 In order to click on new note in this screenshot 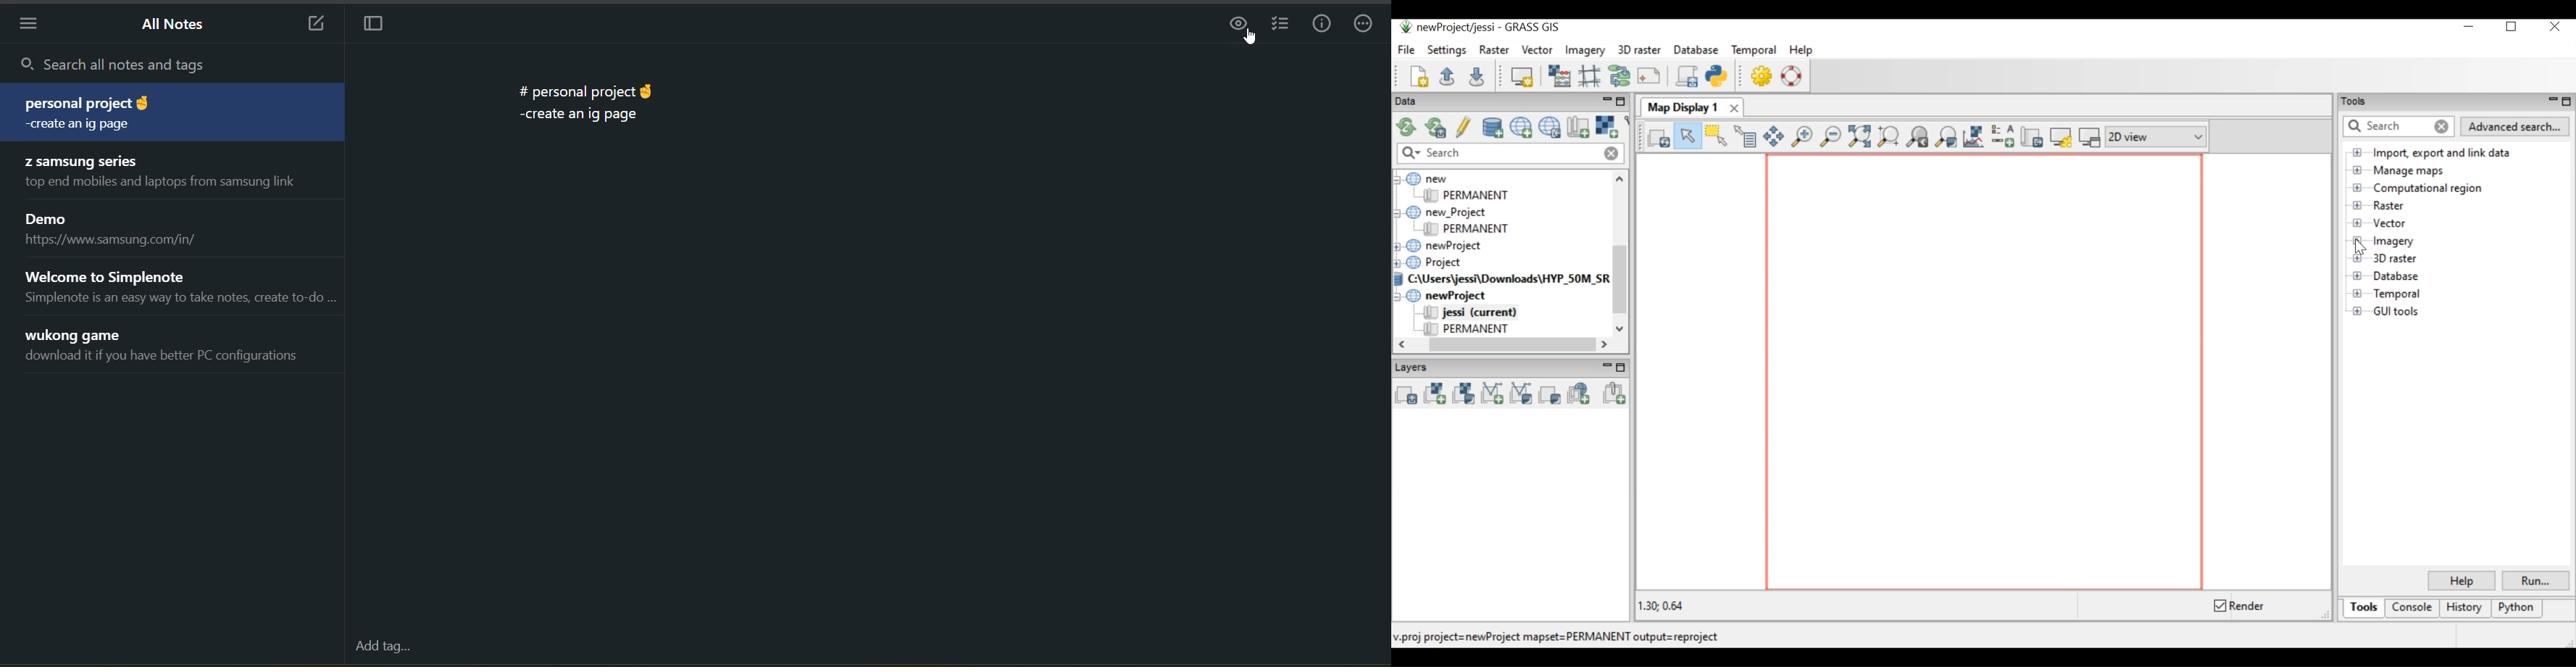, I will do `click(317, 25)`.